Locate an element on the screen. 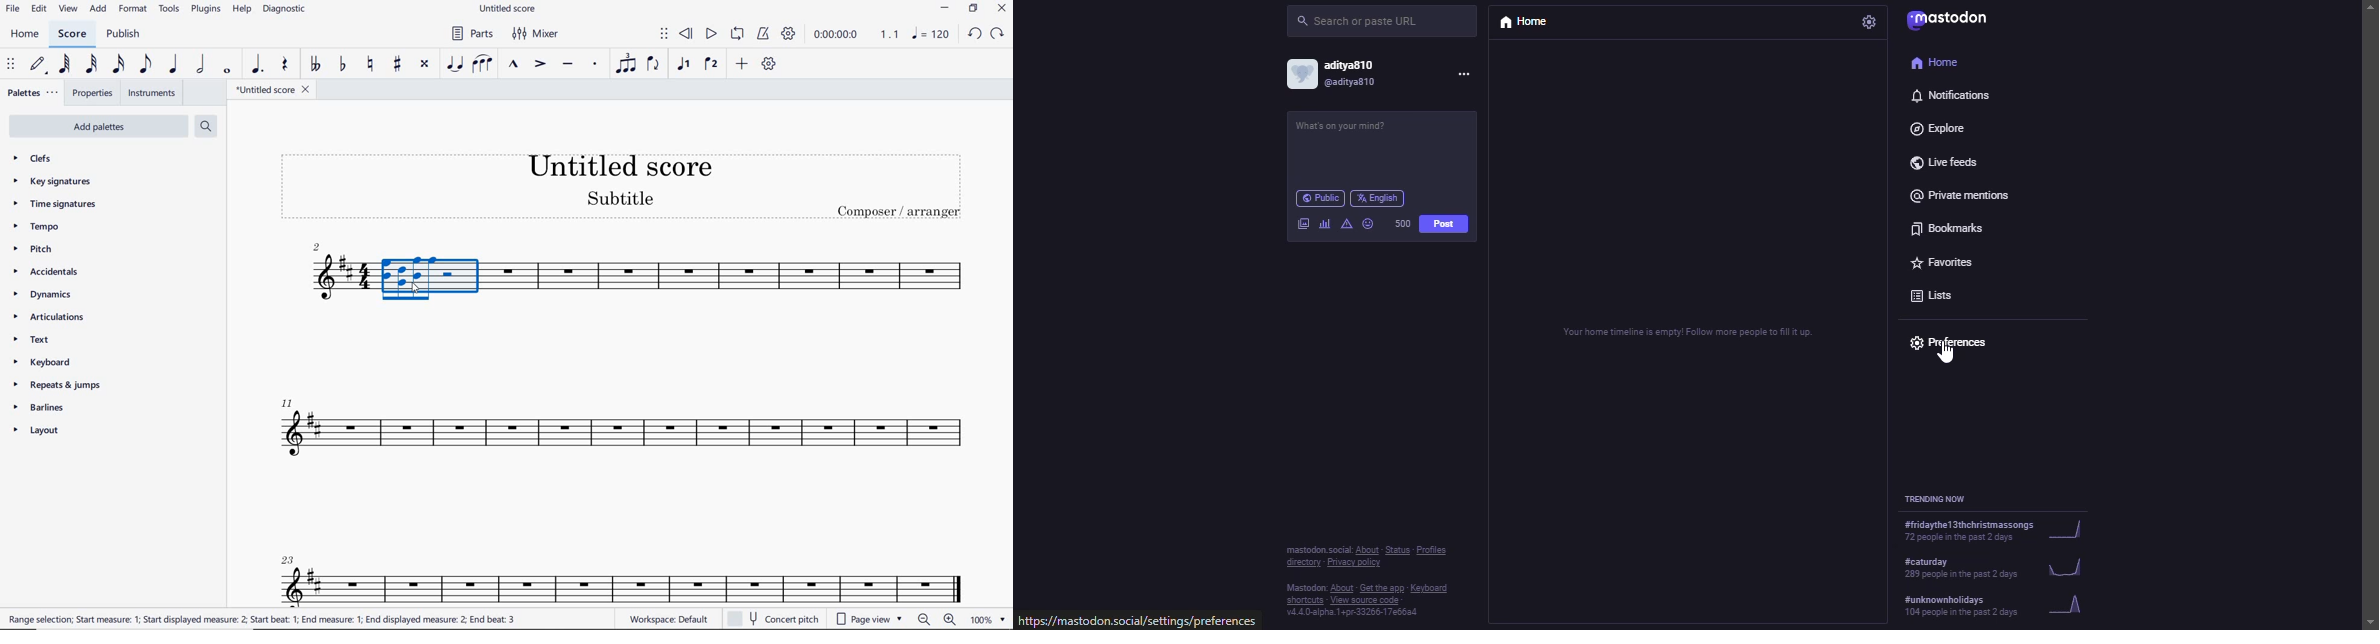 Image resolution: width=2380 pixels, height=644 pixels. advanced is located at coordinates (1346, 223).